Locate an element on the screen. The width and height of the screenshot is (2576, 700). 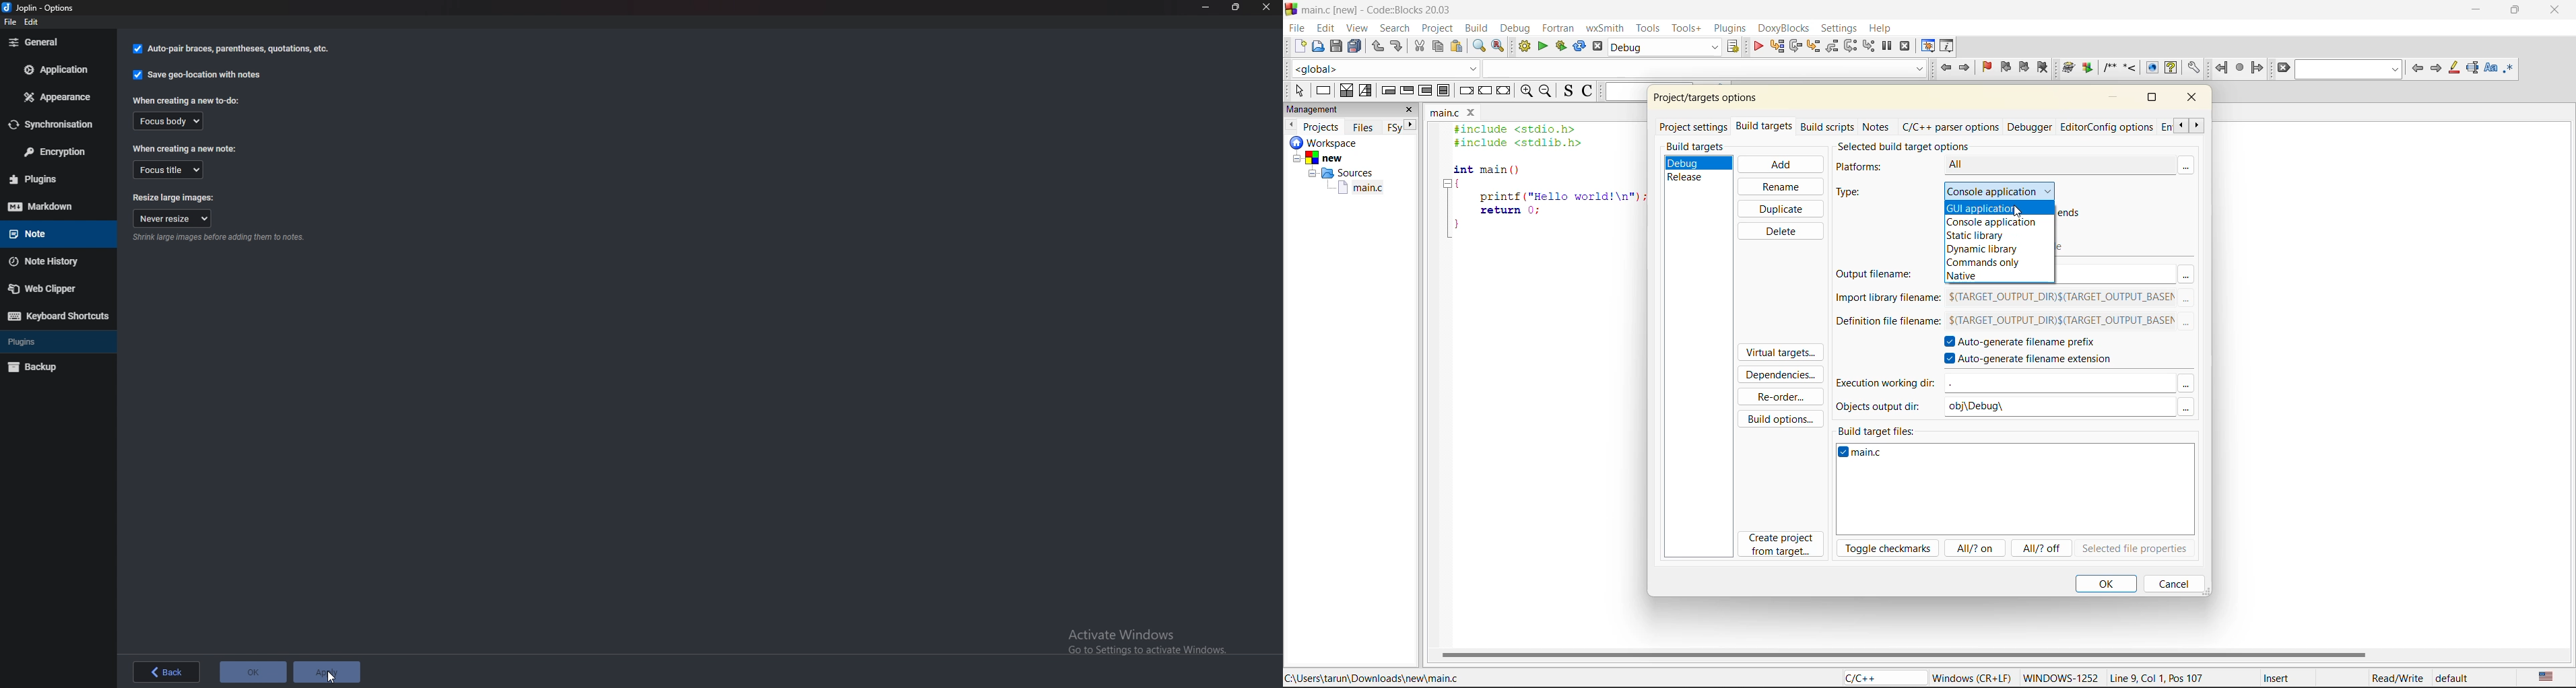
Back up is located at coordinates (49, 366).